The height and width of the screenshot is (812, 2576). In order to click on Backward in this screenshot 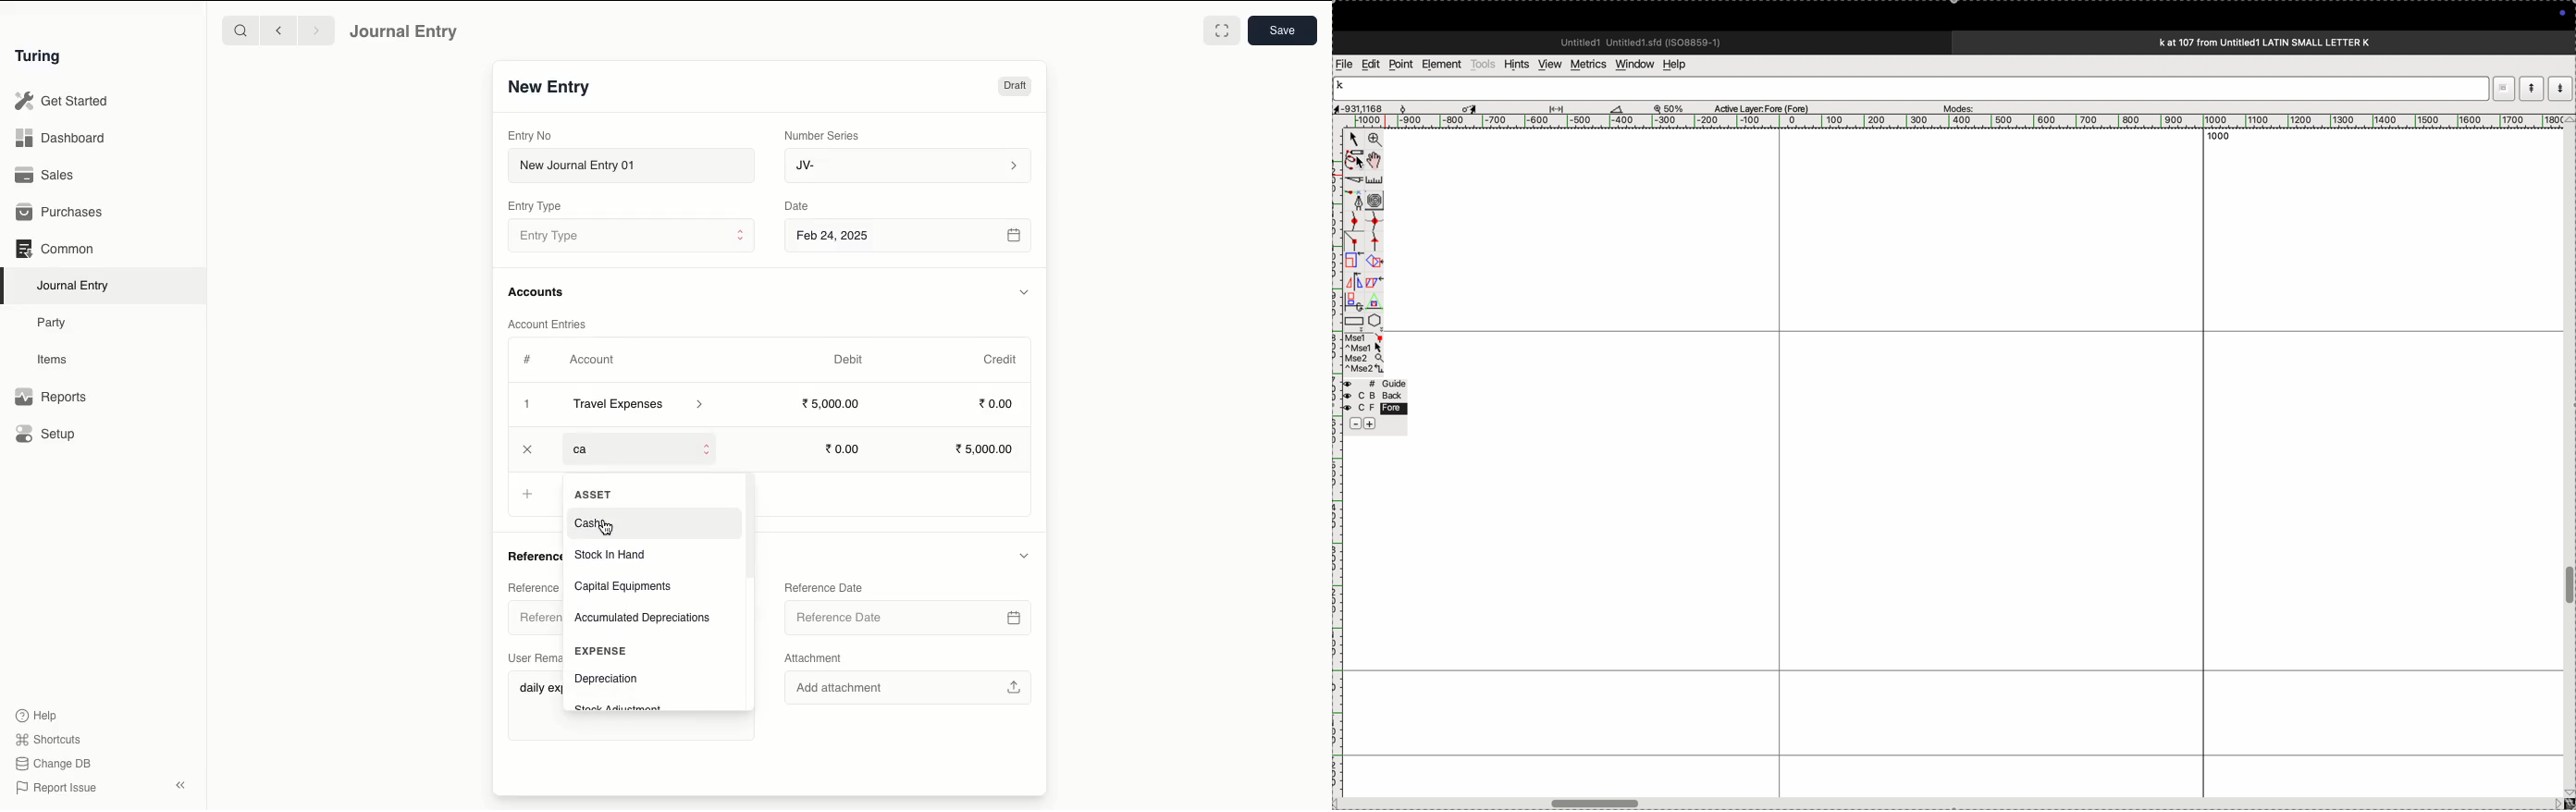, I will do `click(278, 30)`.